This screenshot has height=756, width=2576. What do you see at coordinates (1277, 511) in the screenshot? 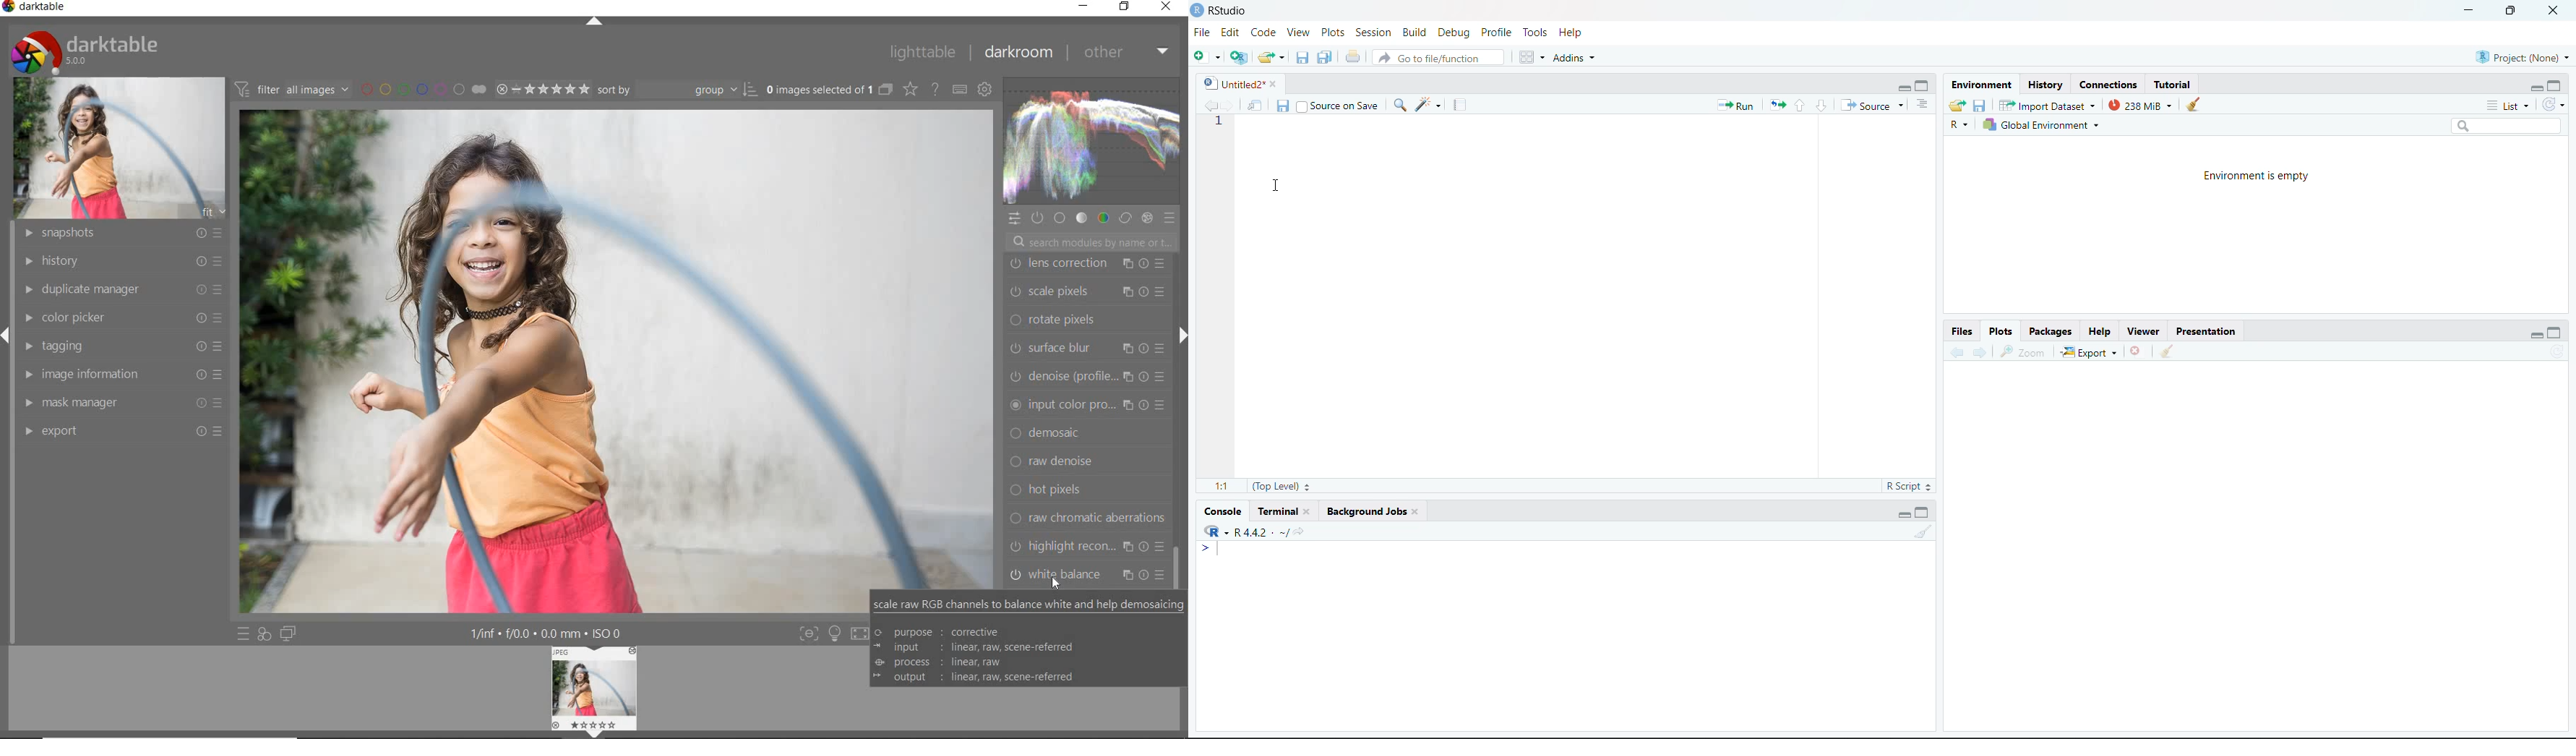
I see `Terminal` at bounding box center [1277, 511].